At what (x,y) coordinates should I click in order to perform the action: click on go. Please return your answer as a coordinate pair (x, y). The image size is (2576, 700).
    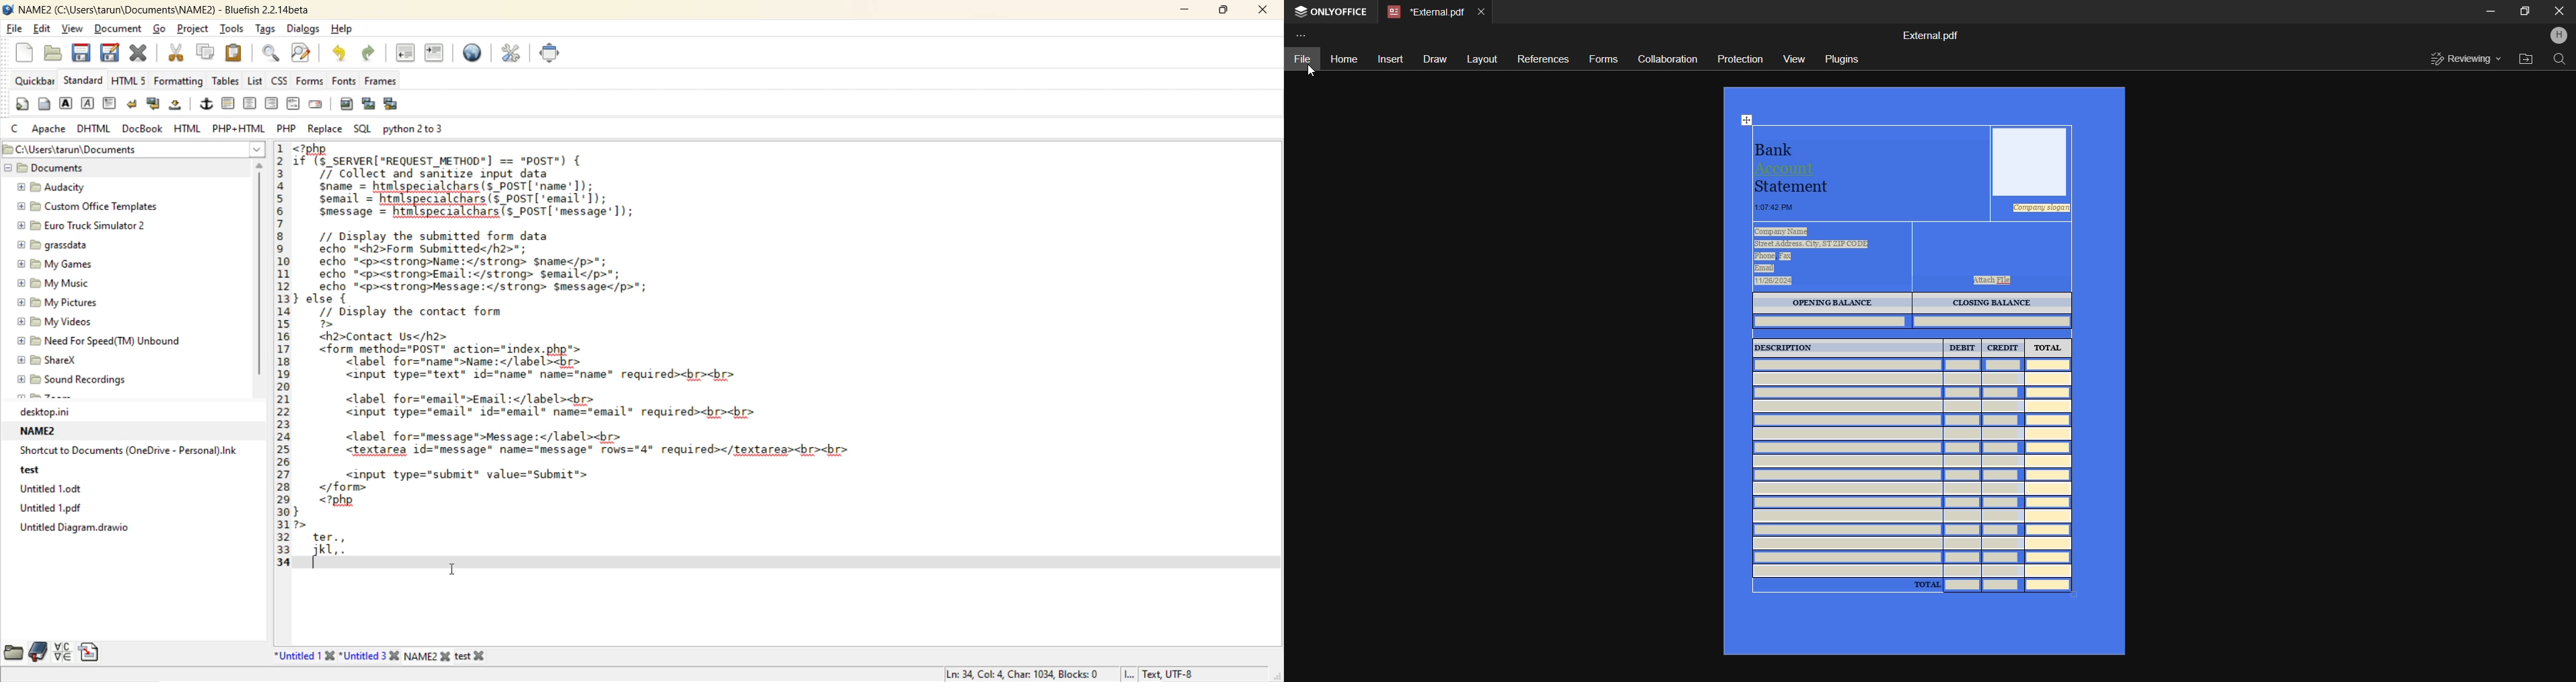
    Looking at the image, I should click on (163, 30).